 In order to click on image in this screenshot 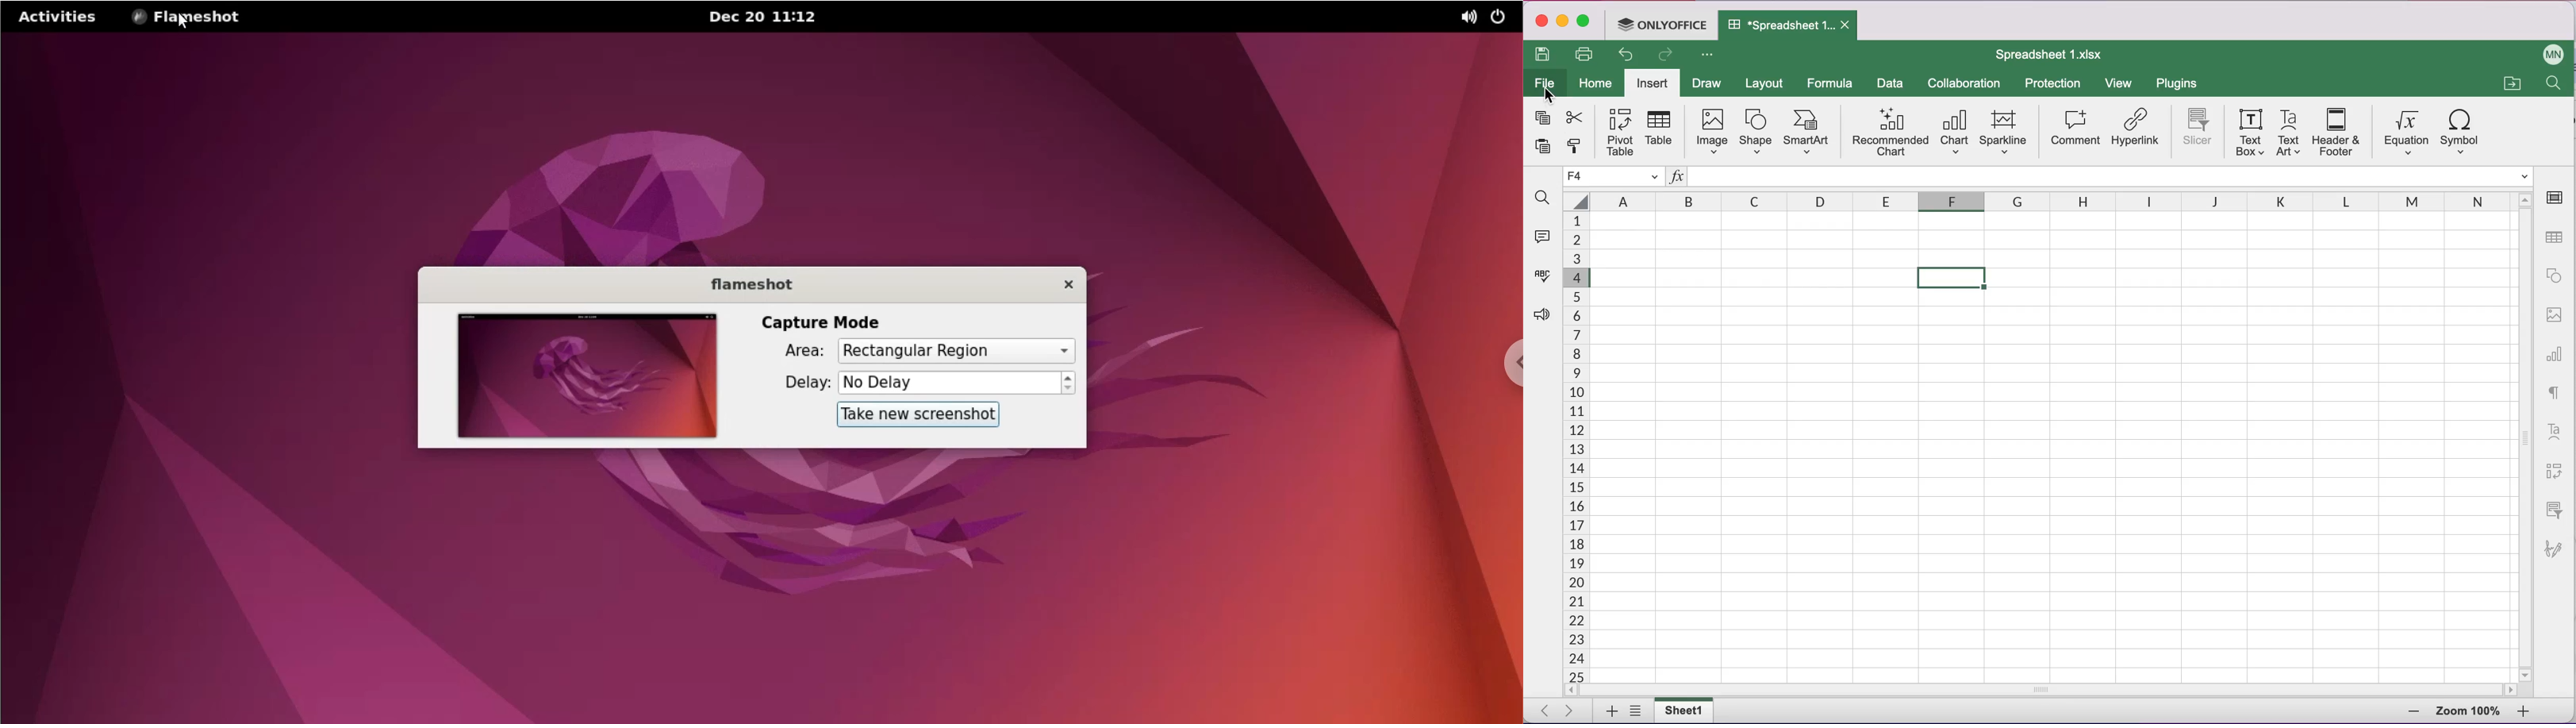, I will do `click(1712, 132)`.